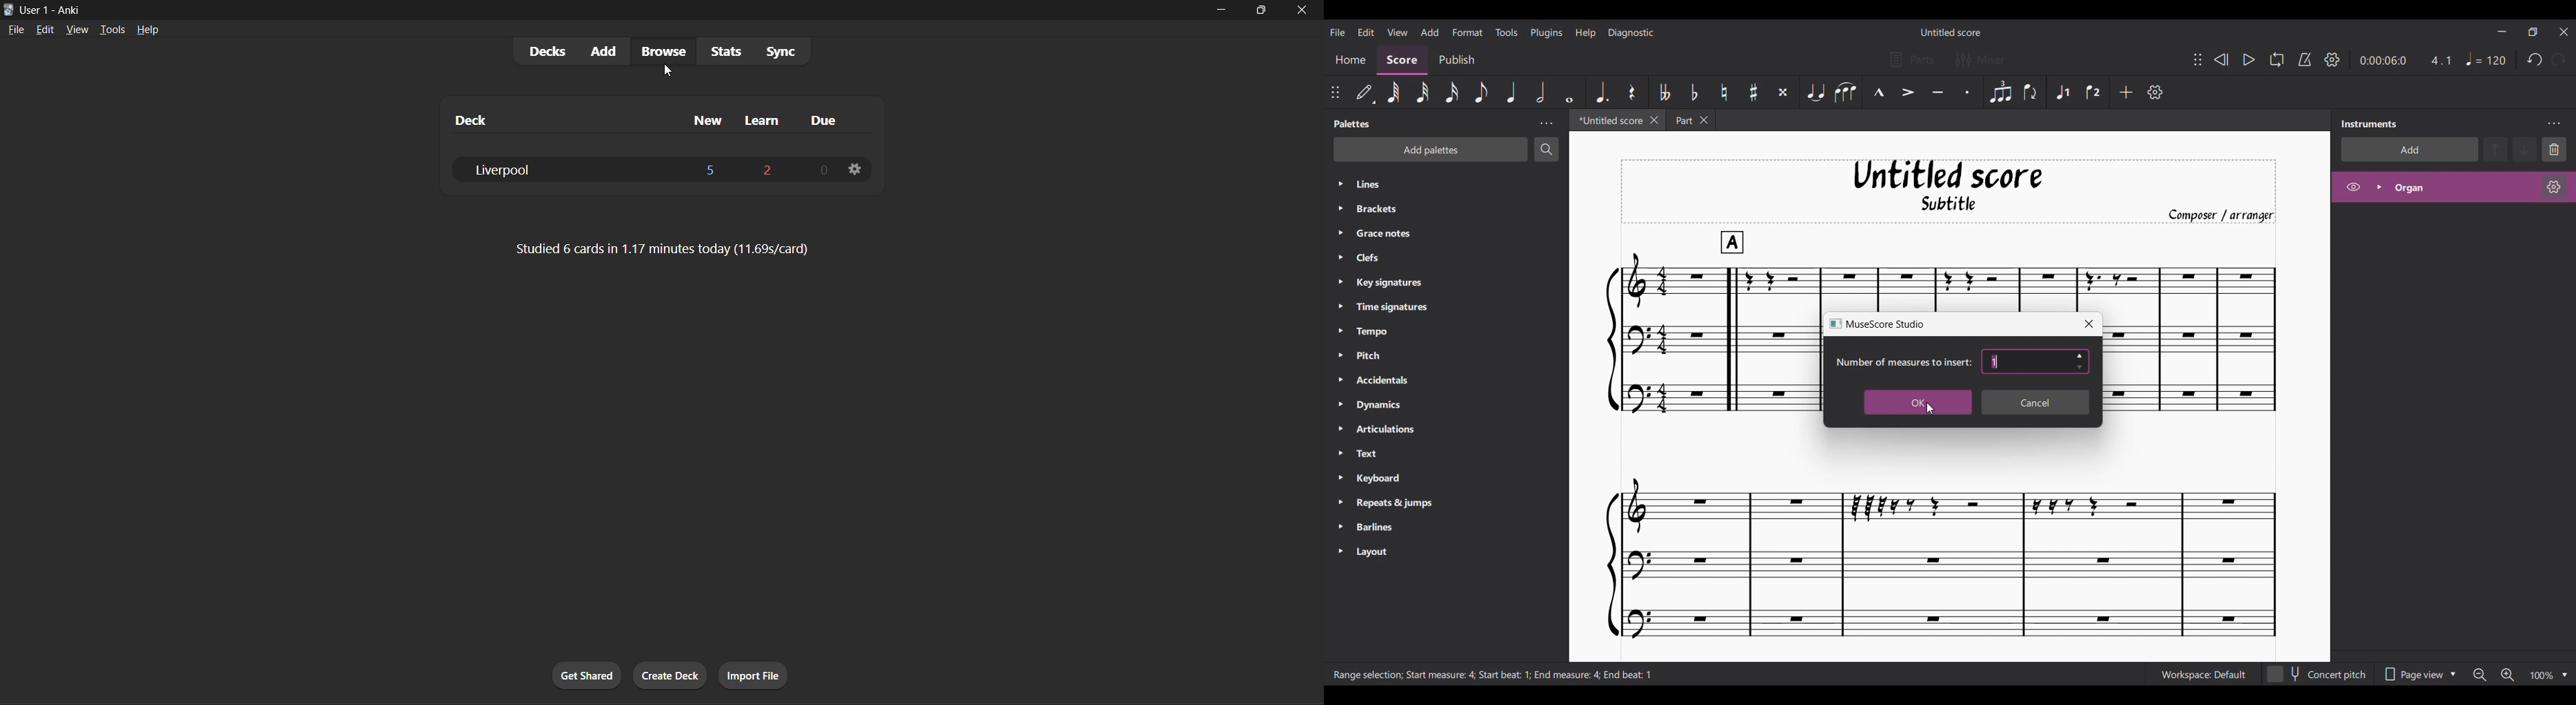  What do you see at coordinates (2508, 675) in the screenshot?
I see `Zoom in` at bounding box center [2508, 675].